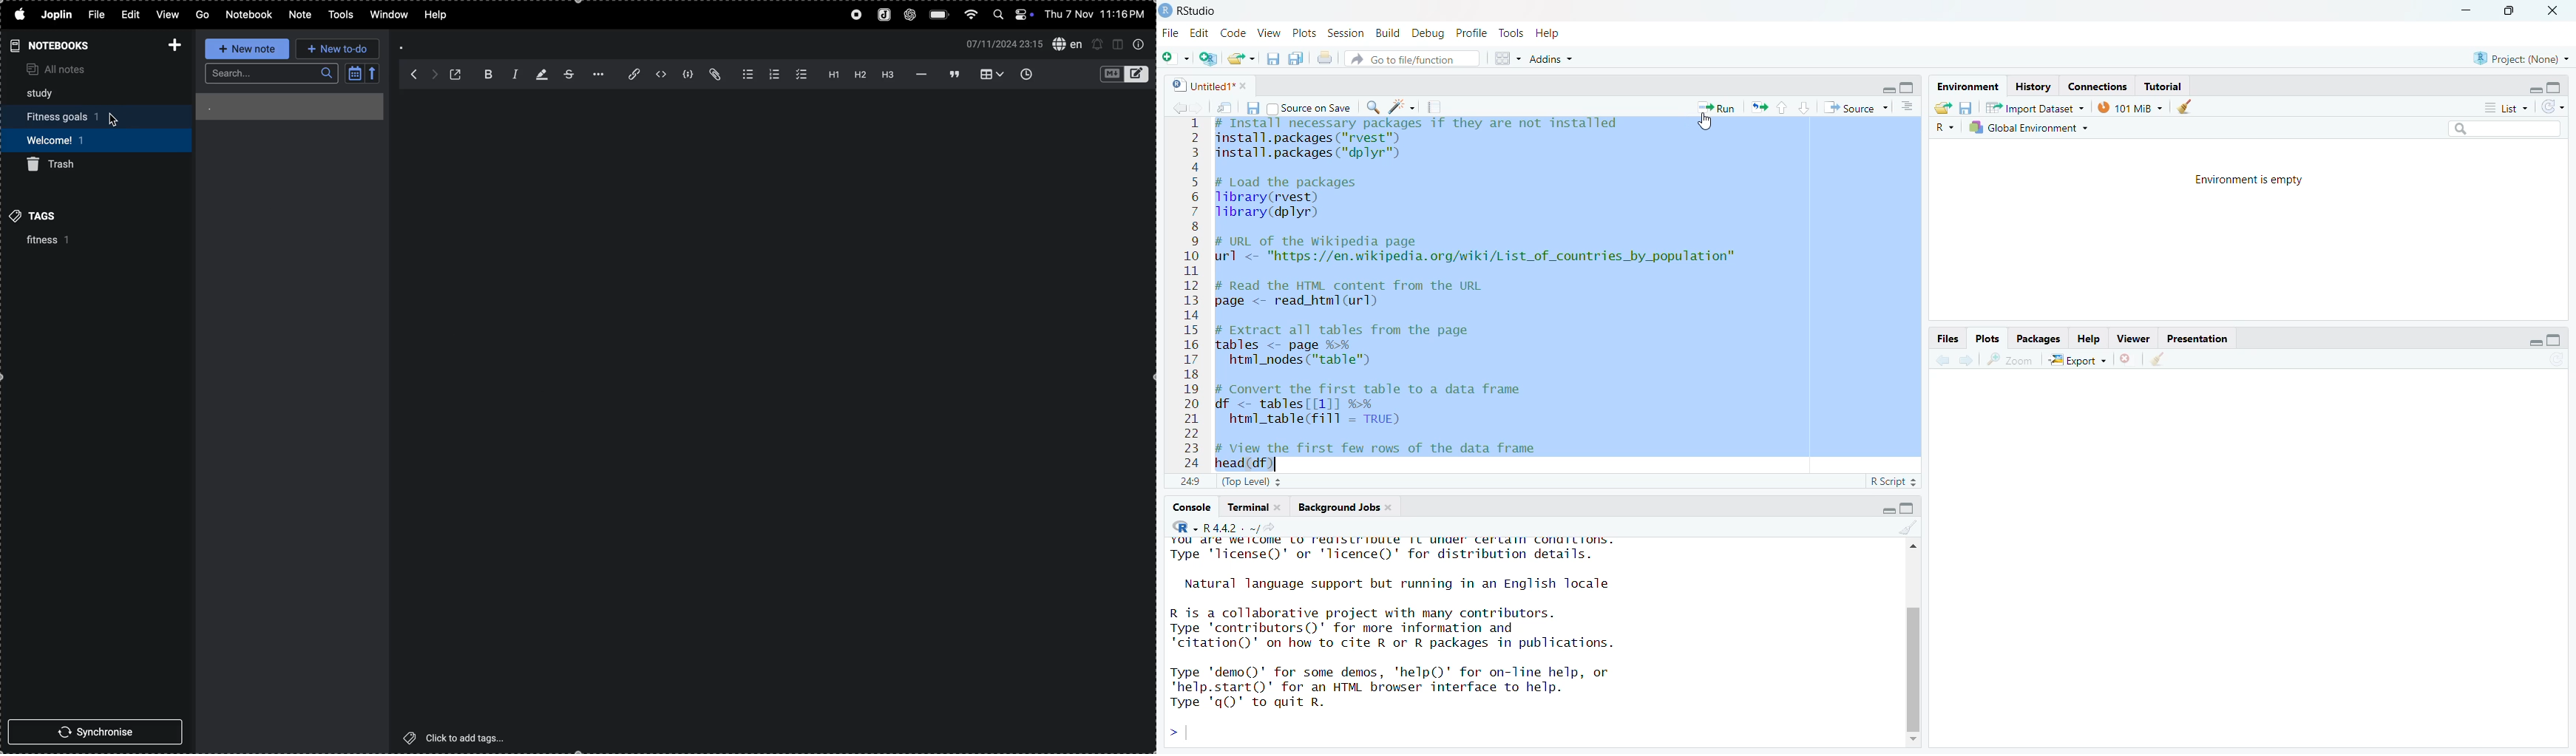 This screenshot has width=2576, height=756. Describe the element at coordinates (1715, 108) in the screenshot. I see `Run` at that location.